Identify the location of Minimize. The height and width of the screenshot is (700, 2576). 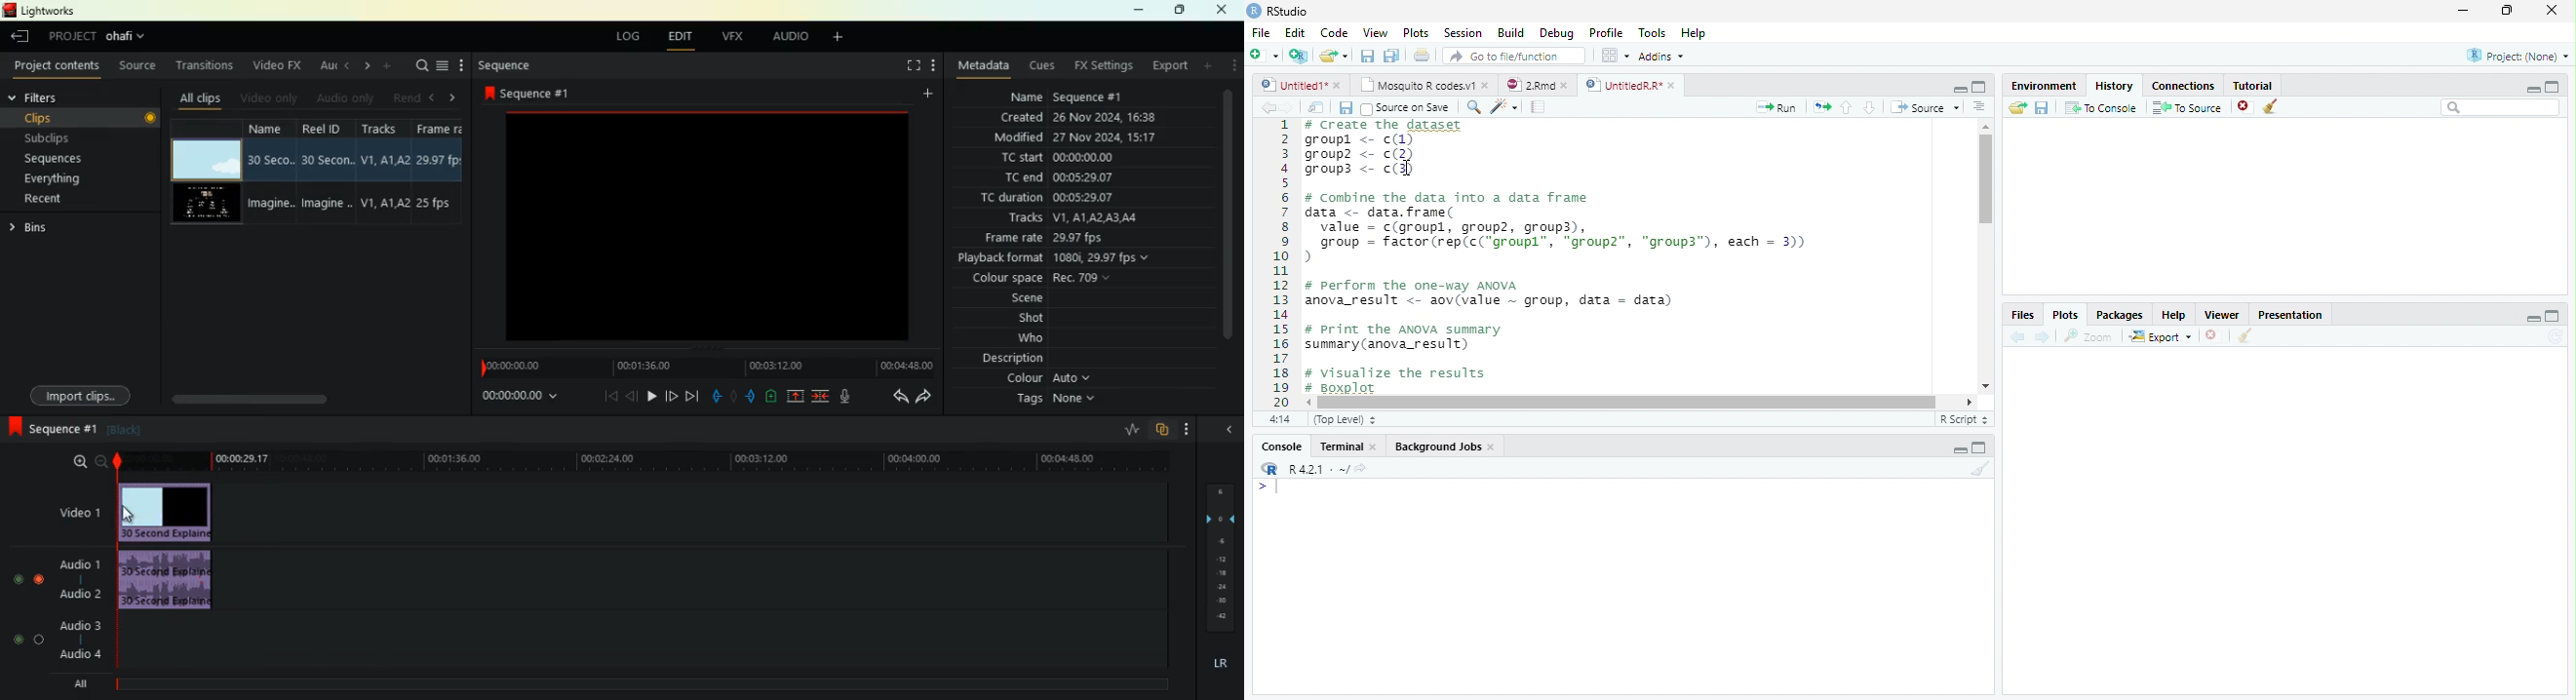
(2464, 12).